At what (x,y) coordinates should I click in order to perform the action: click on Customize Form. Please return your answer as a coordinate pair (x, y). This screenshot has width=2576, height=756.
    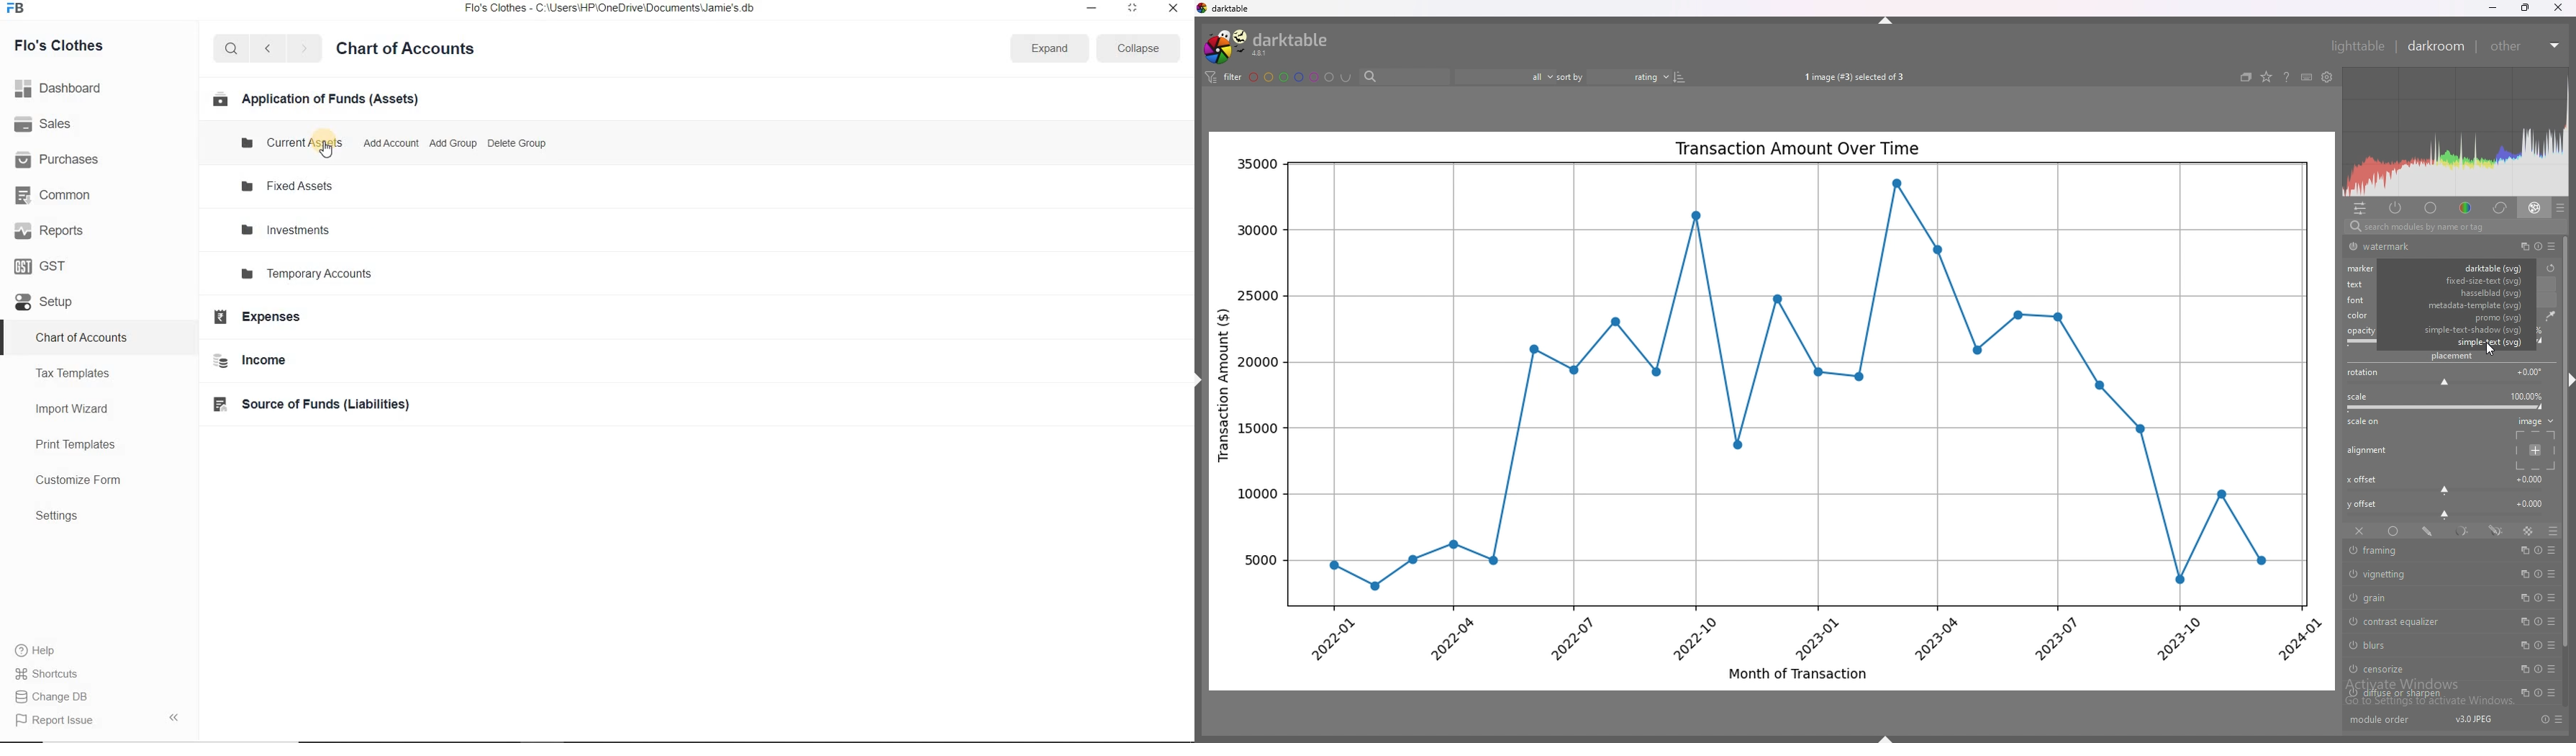
    Looking at the image, I should click on (85, 481).